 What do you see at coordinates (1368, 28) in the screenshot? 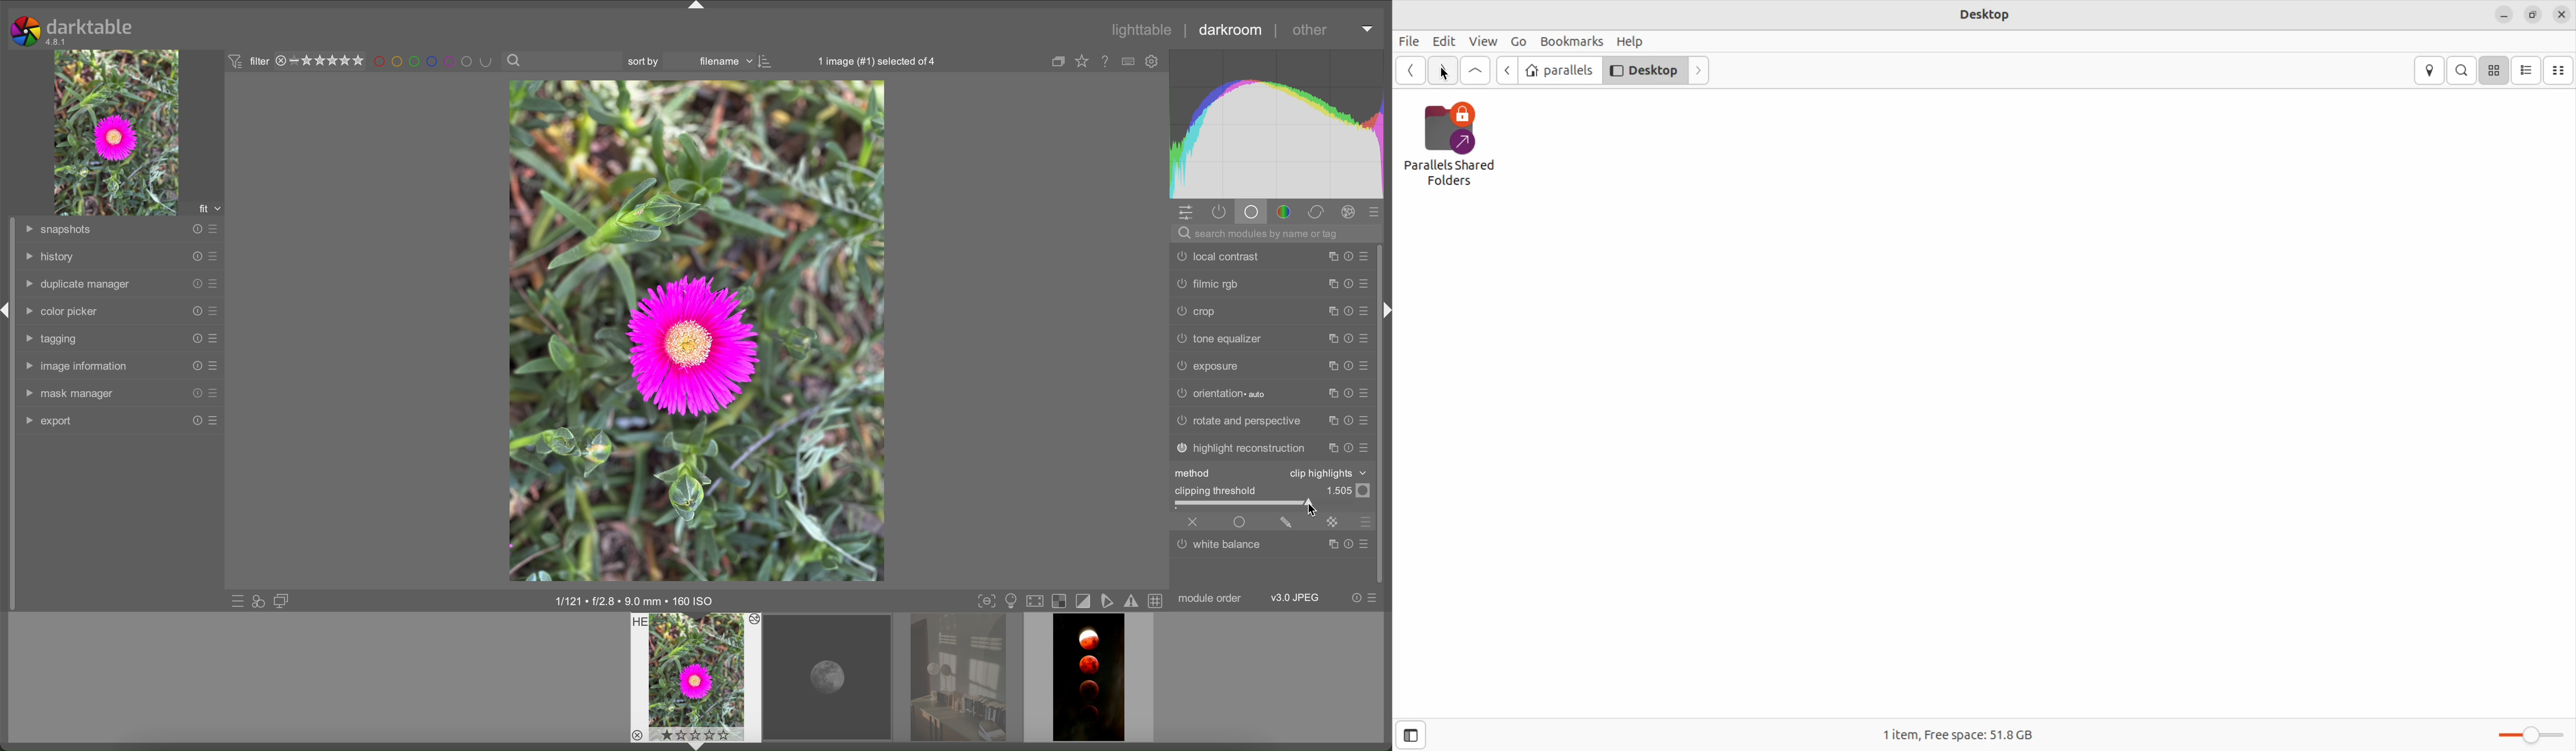
I see `arrow` at bounding box center [1368, 28].